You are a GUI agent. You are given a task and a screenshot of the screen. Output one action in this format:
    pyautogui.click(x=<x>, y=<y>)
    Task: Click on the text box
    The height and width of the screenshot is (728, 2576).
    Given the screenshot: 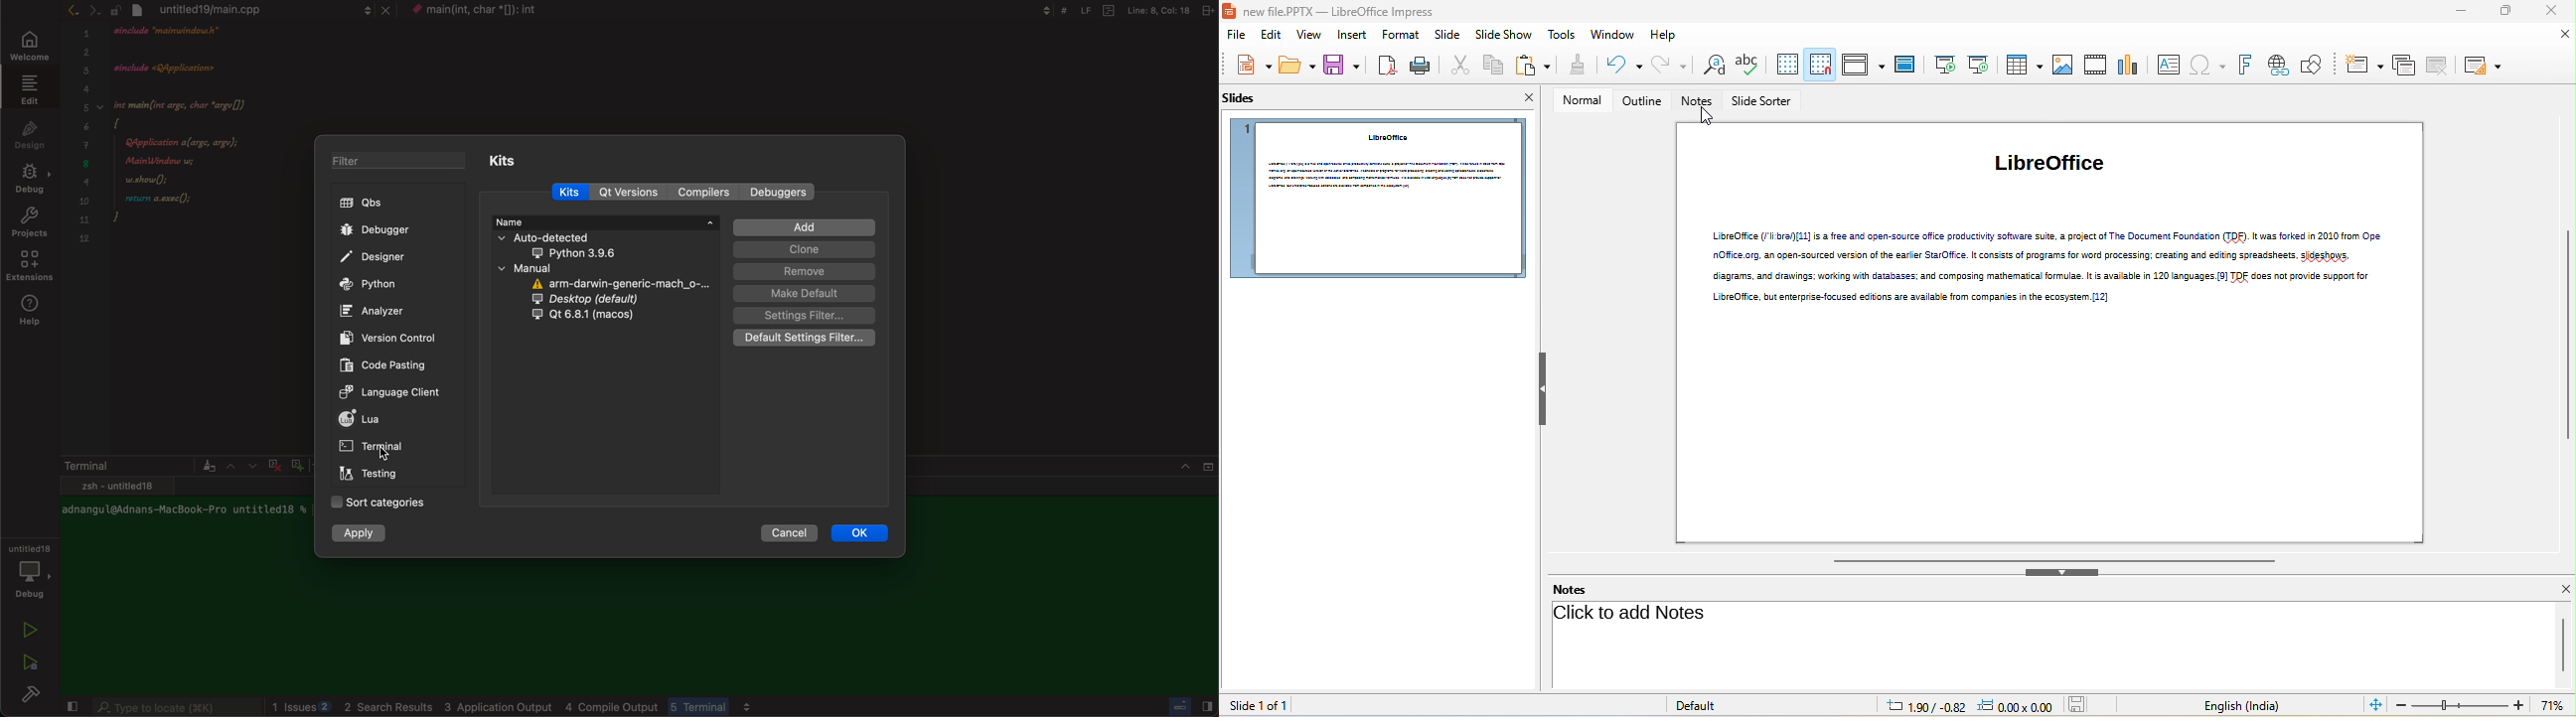 What is the action you would take?
    pyautogui.click(x=2168, y=65)
    